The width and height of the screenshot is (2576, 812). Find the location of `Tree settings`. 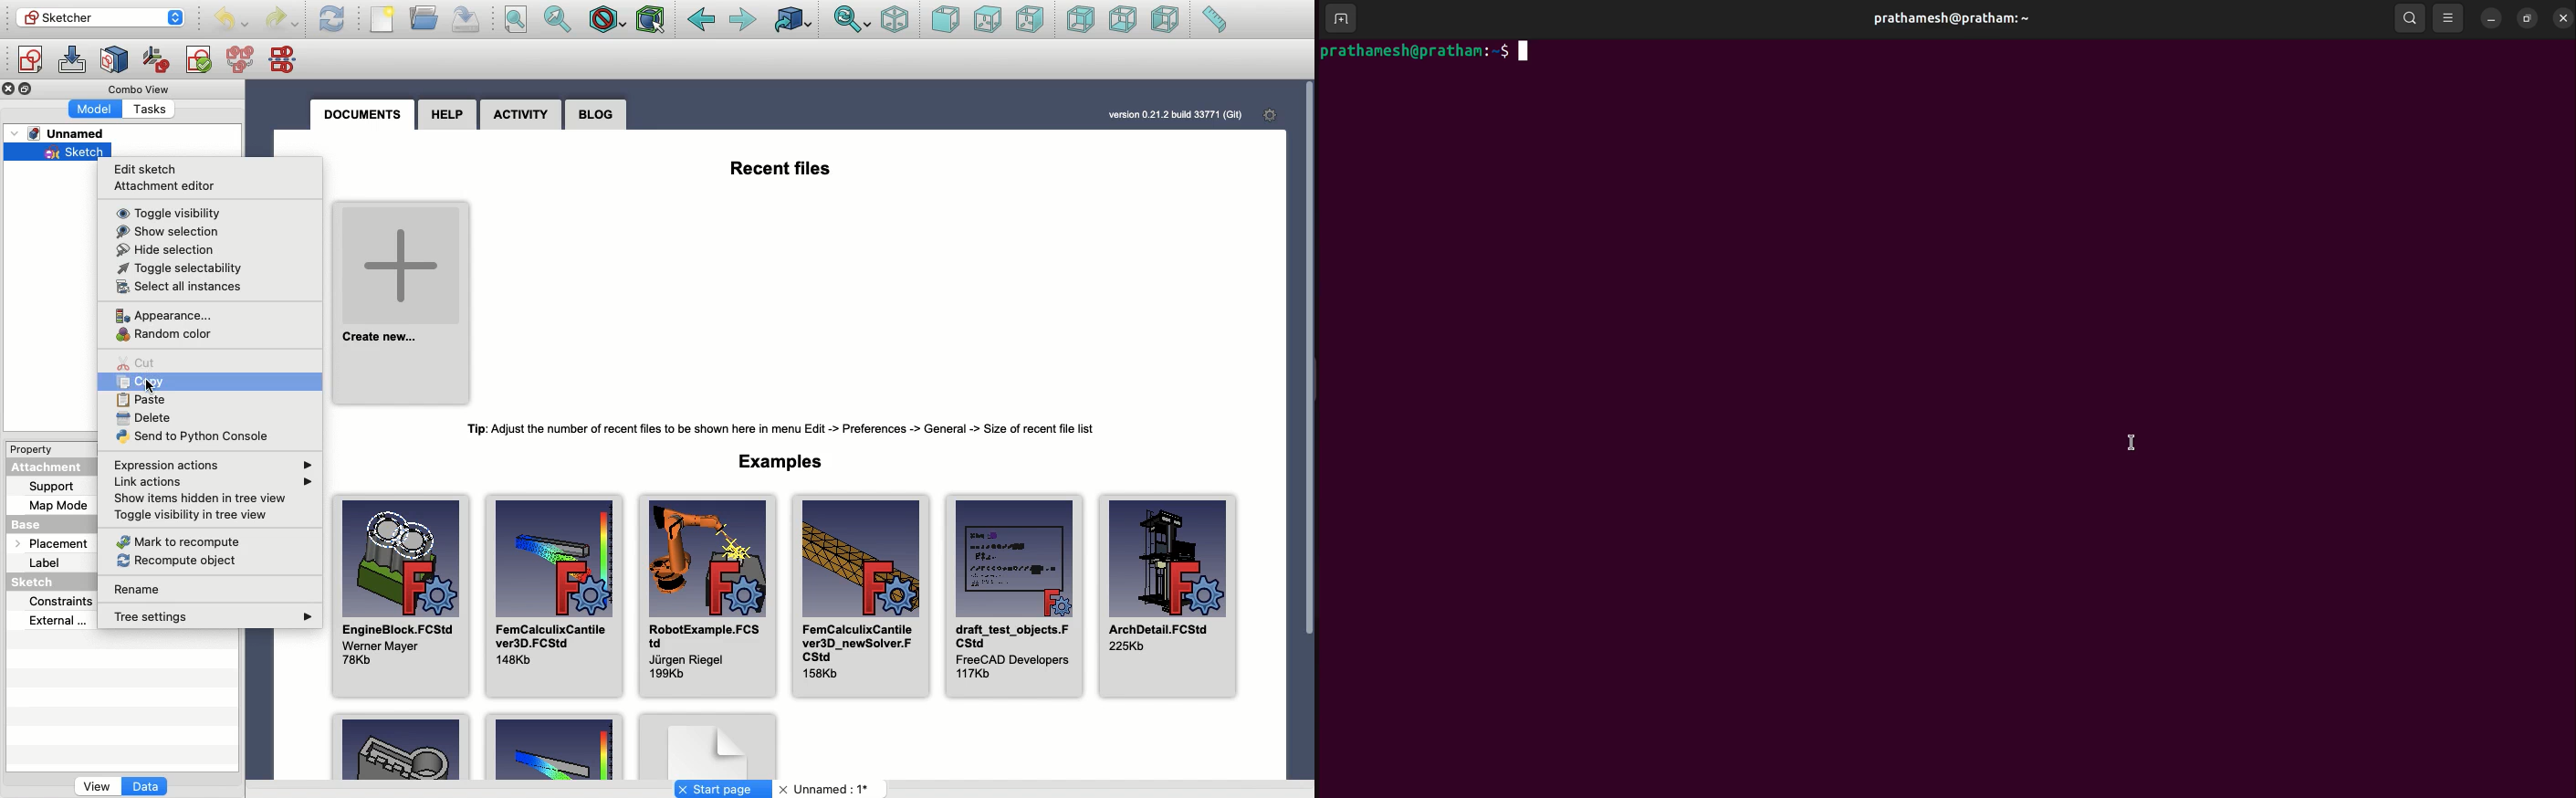

Tree settings is located at coordinates (214, 618).